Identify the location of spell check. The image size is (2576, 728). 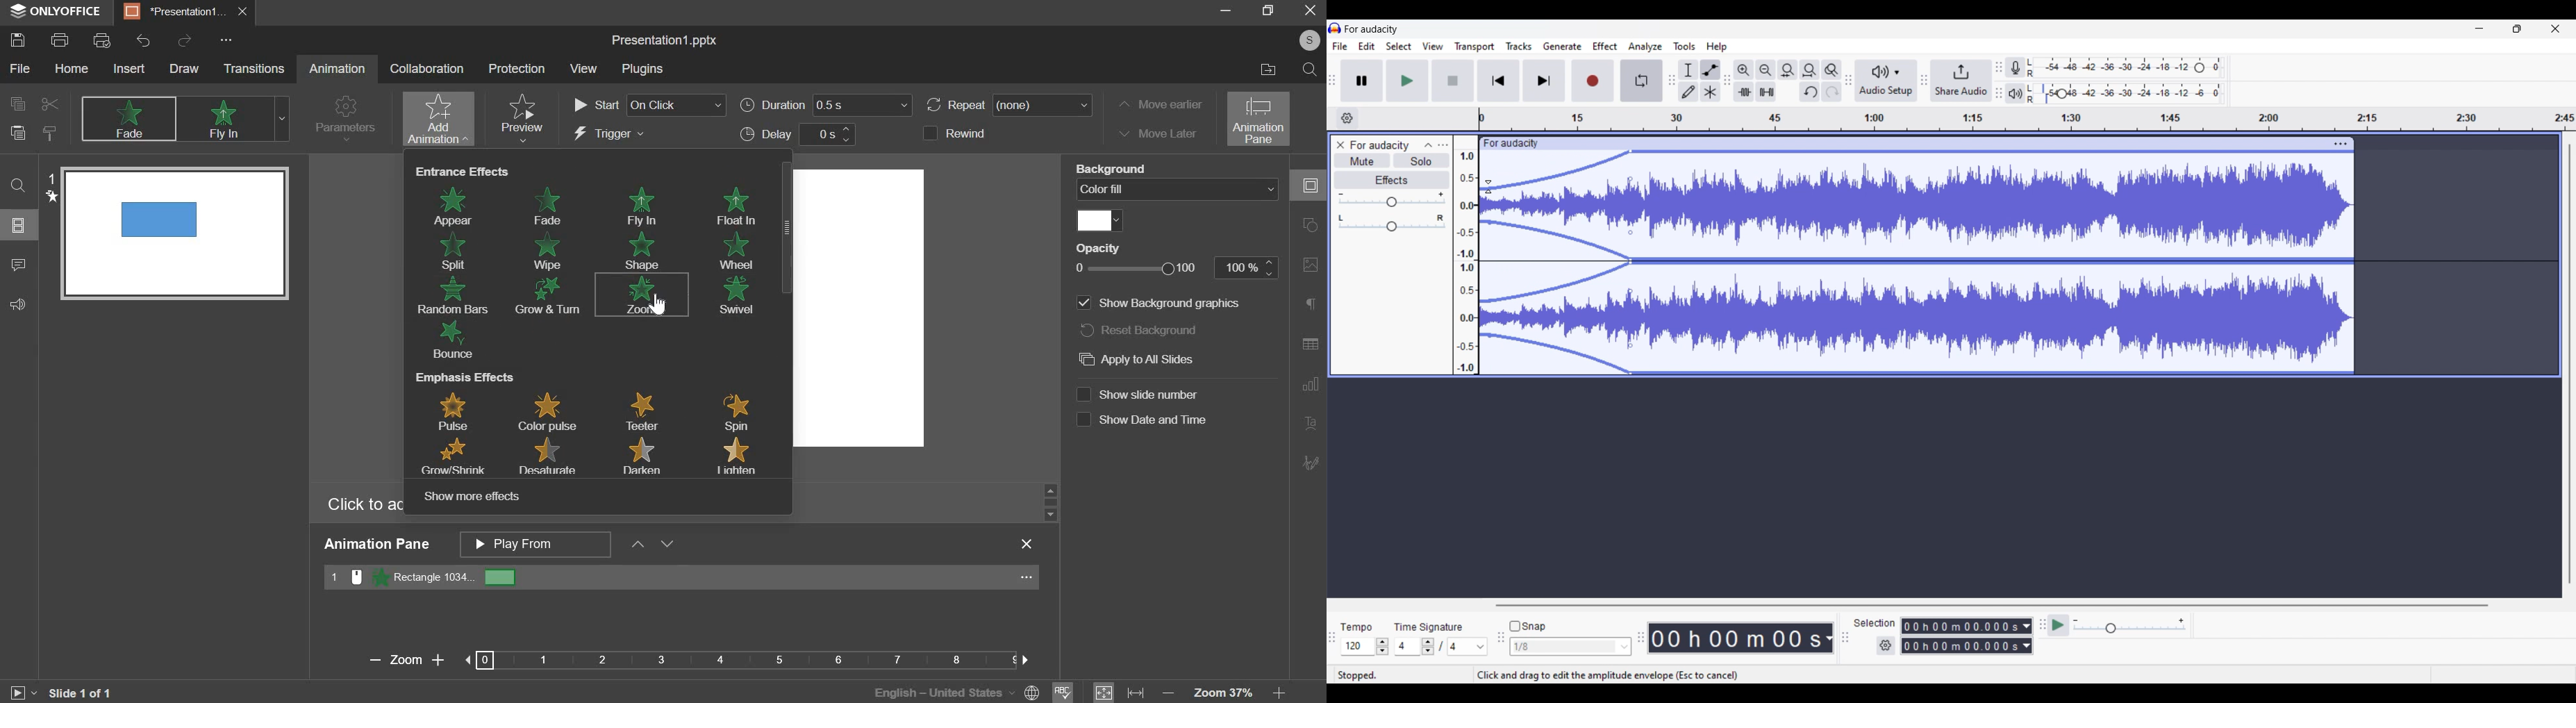
(1067, 690).